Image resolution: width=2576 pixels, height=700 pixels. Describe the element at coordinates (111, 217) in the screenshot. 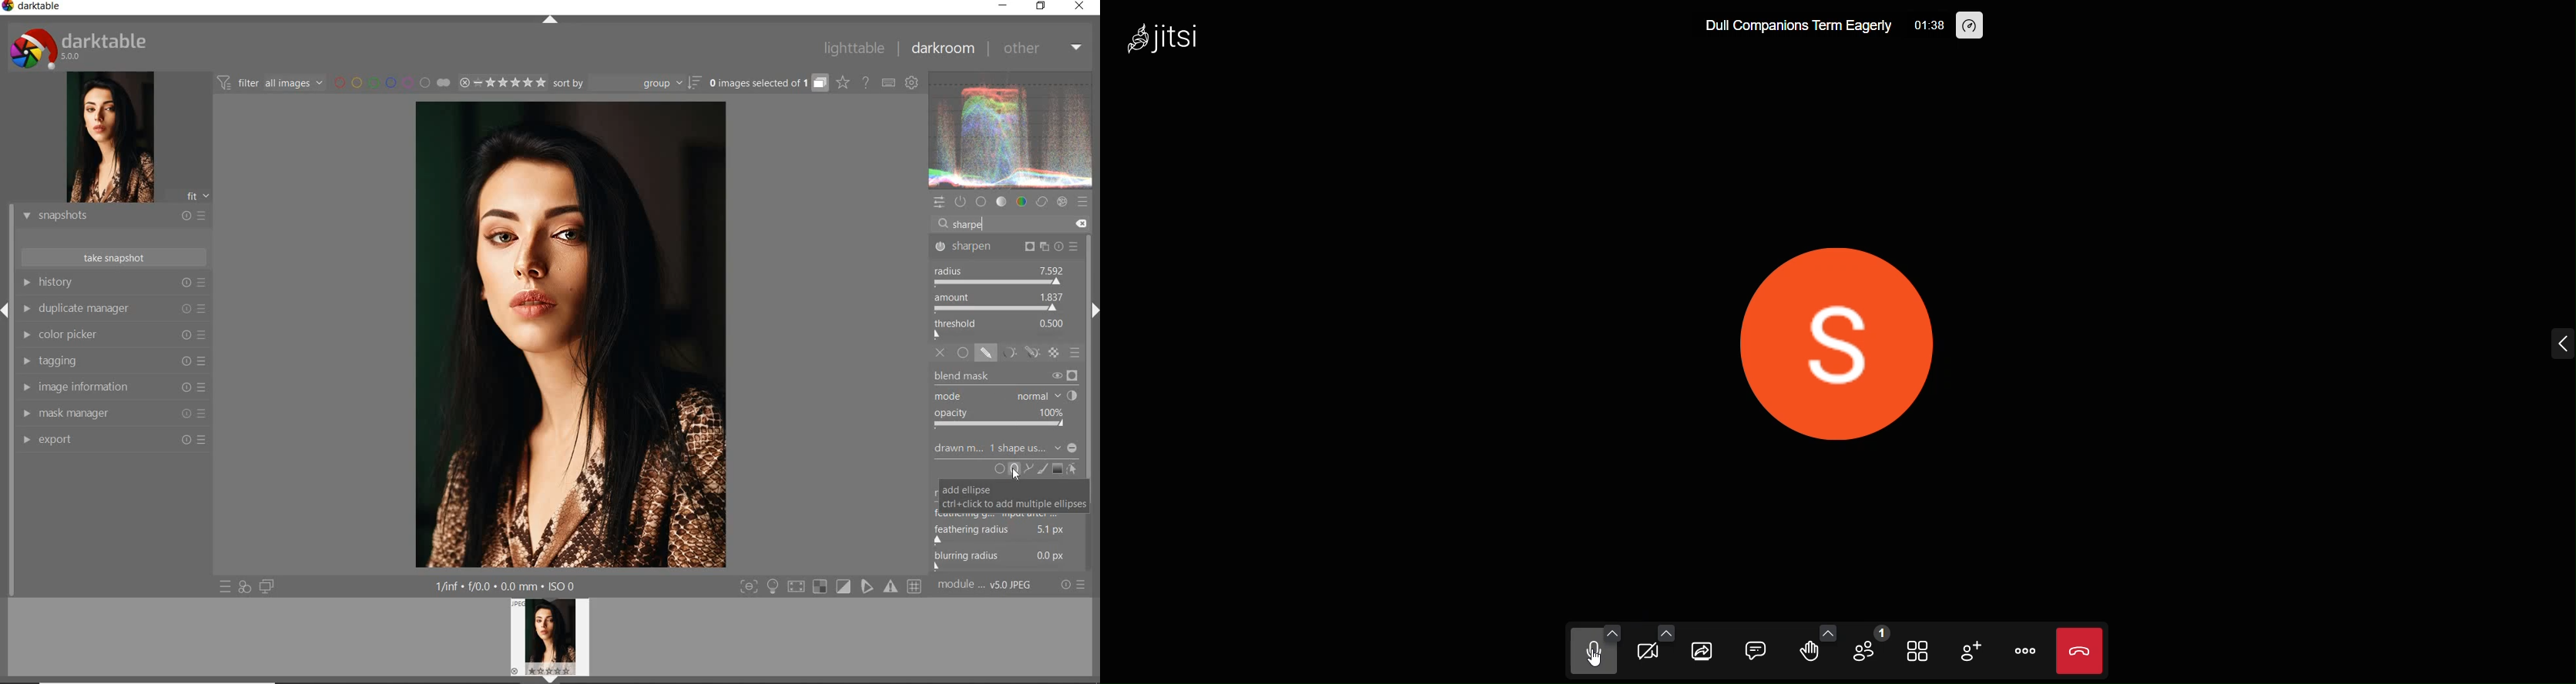

I see `SNAPSHOTS` at that location.